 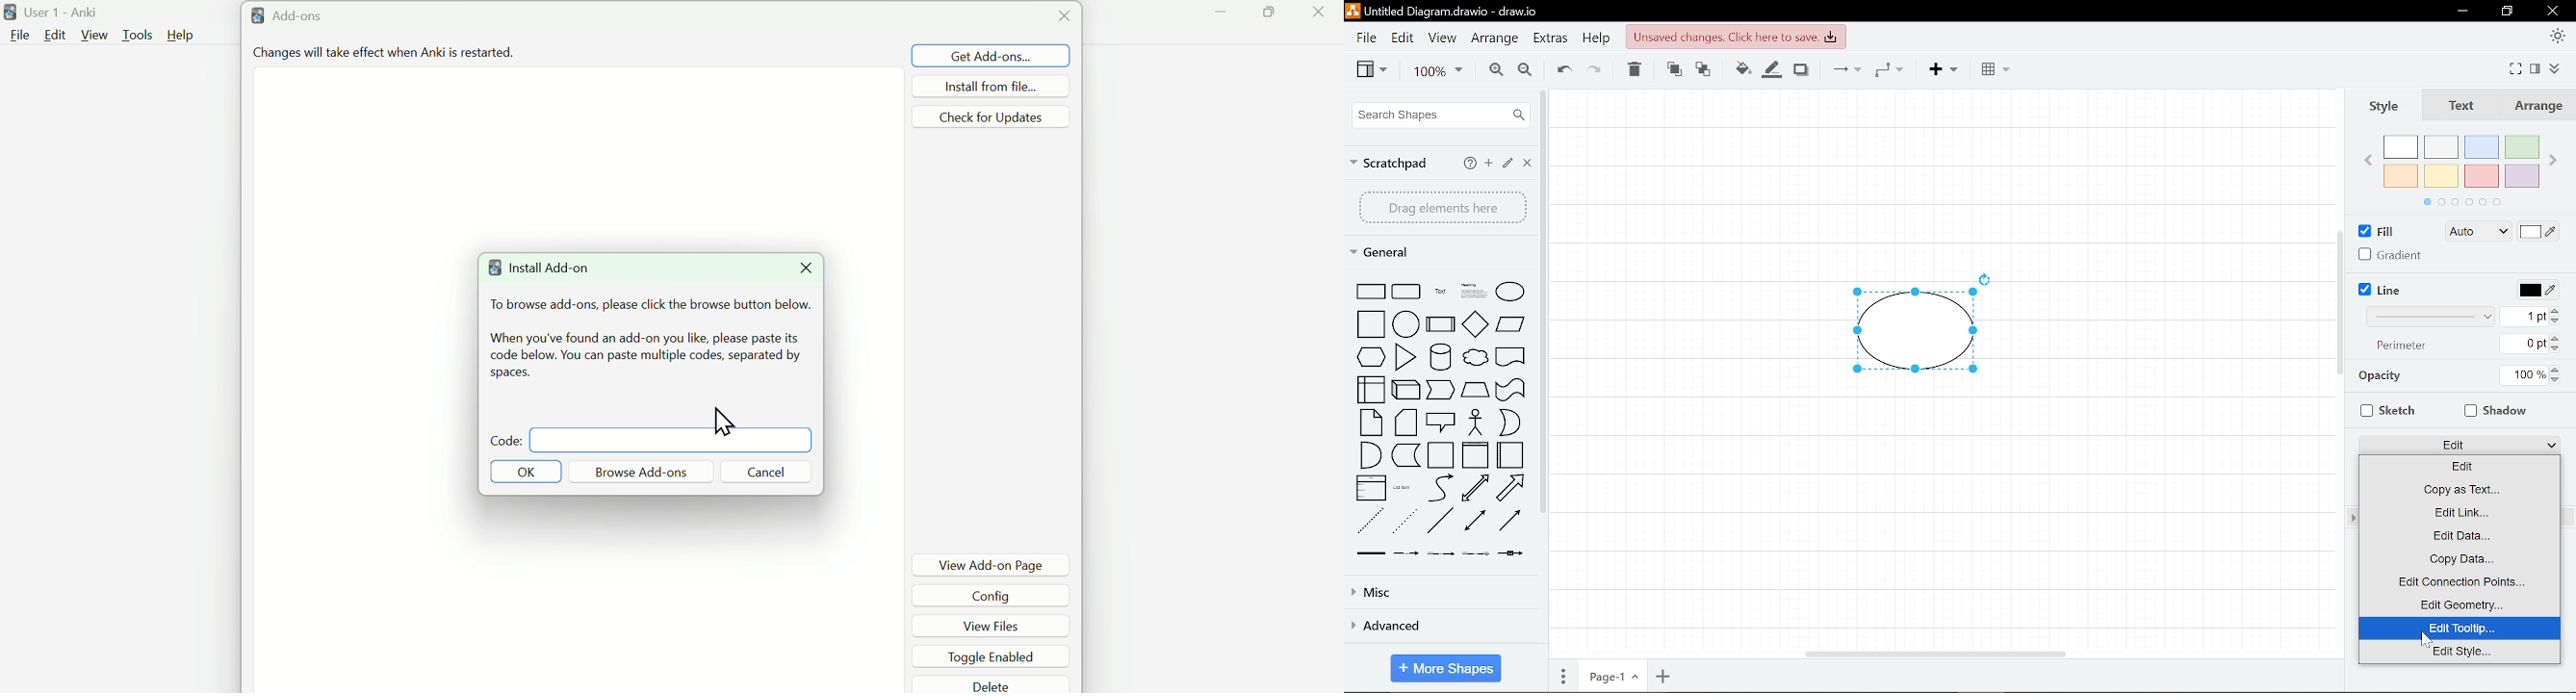 What do you see at coordinates (1444, 668) in the screenshot?
I see `More shapes` at bounding box center [1444, 668].